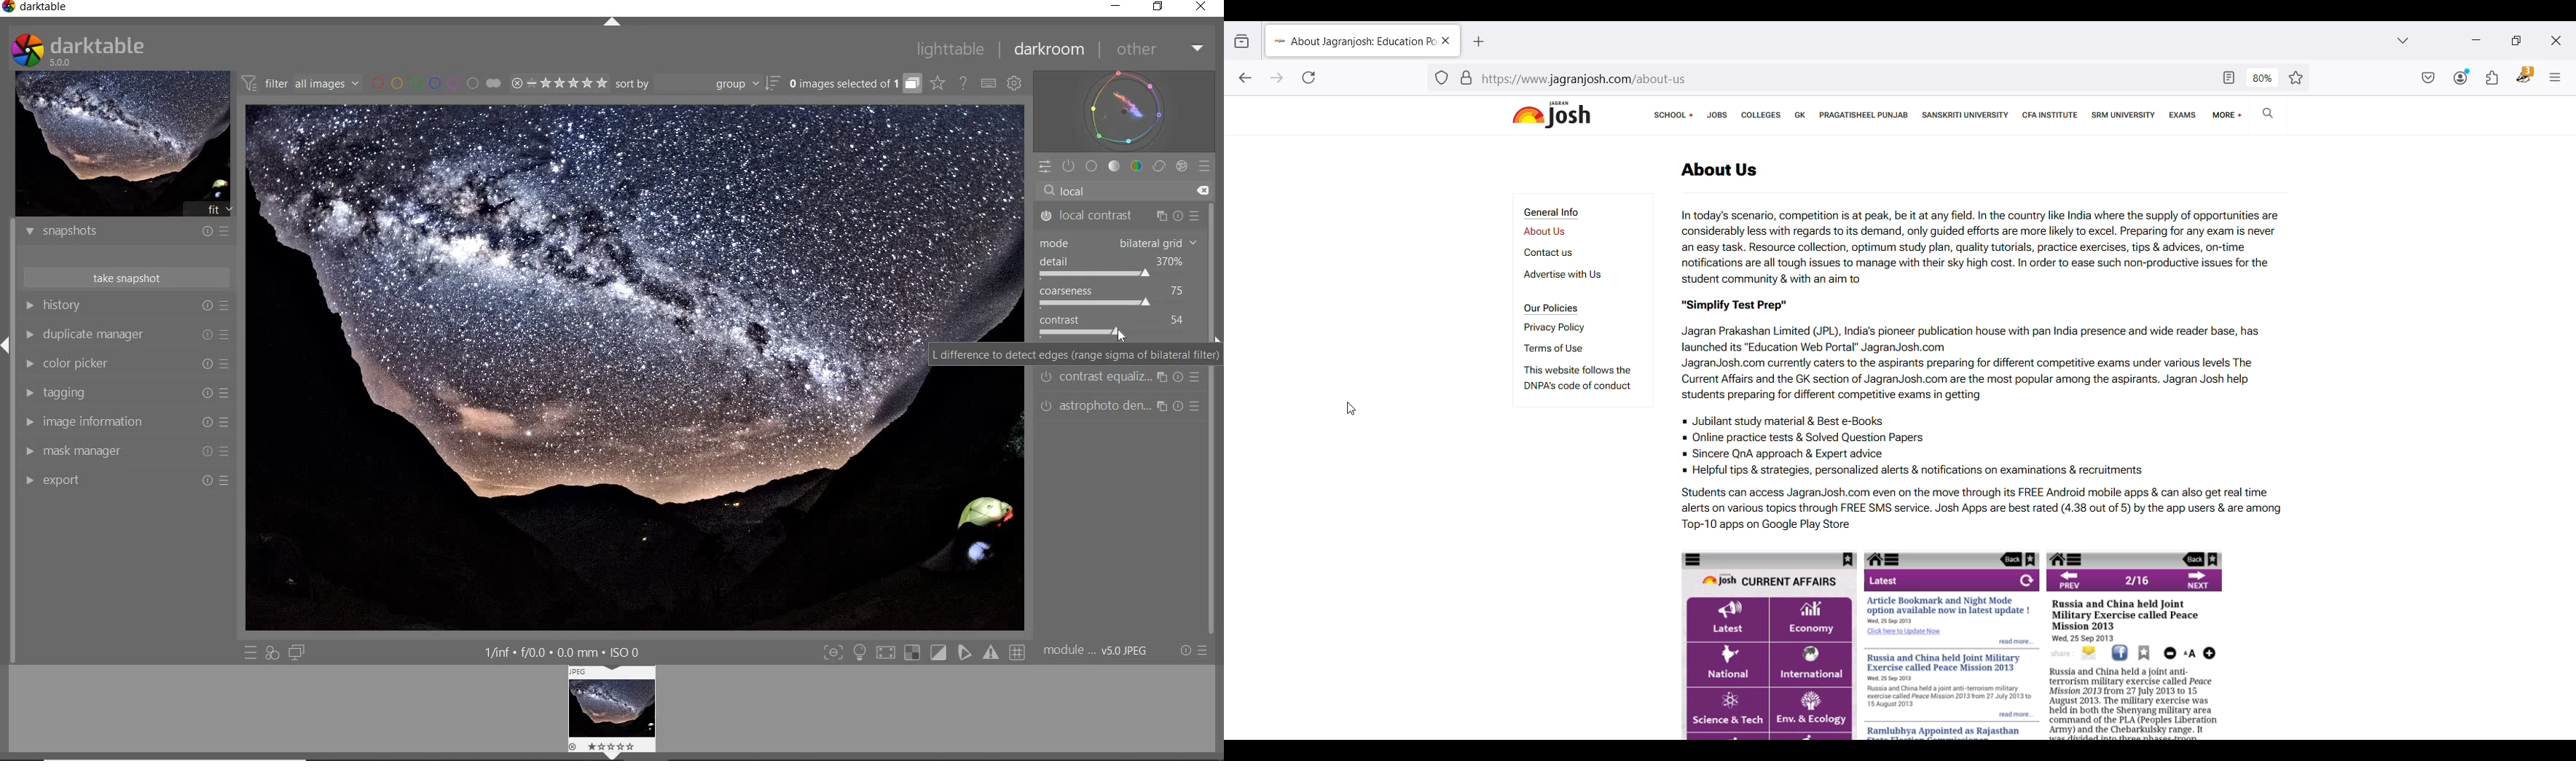  I want to click on tagging, so click(75, 392).